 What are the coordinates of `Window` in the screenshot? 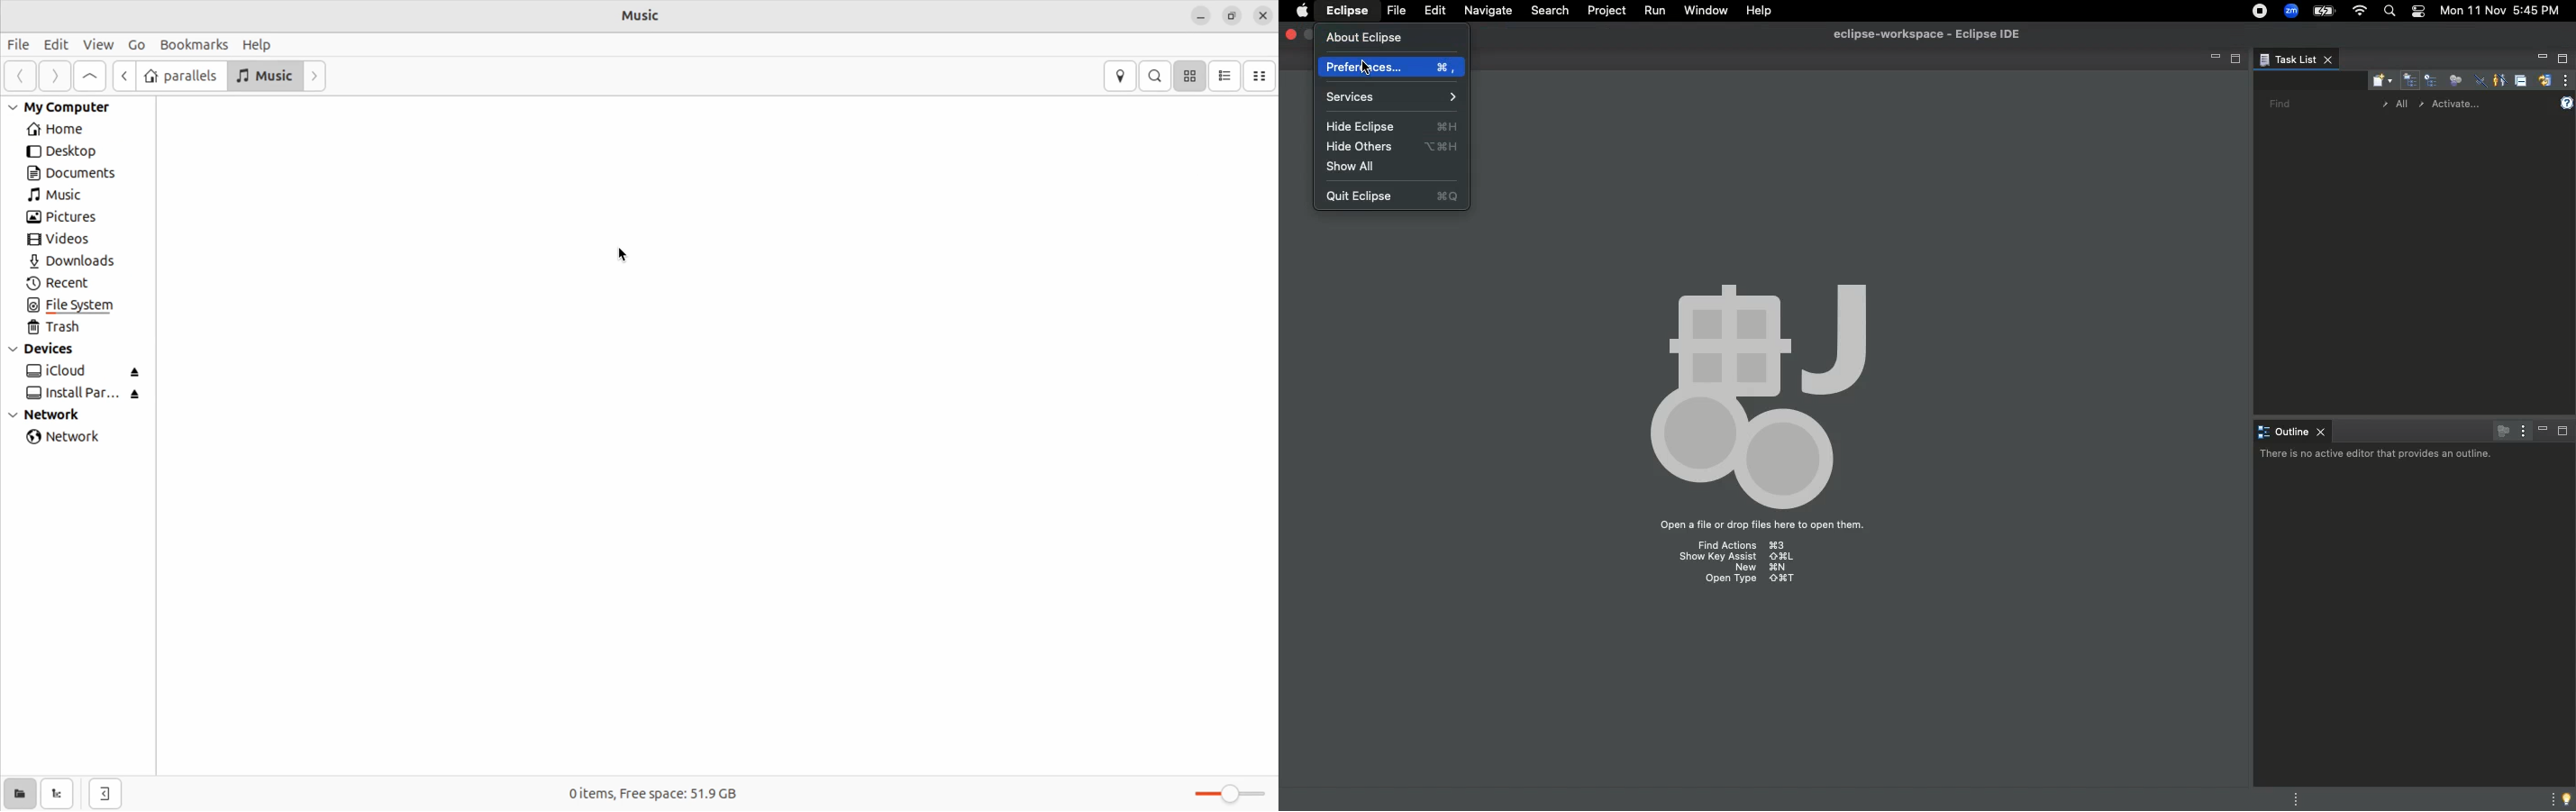 It's located at (1706, 11).